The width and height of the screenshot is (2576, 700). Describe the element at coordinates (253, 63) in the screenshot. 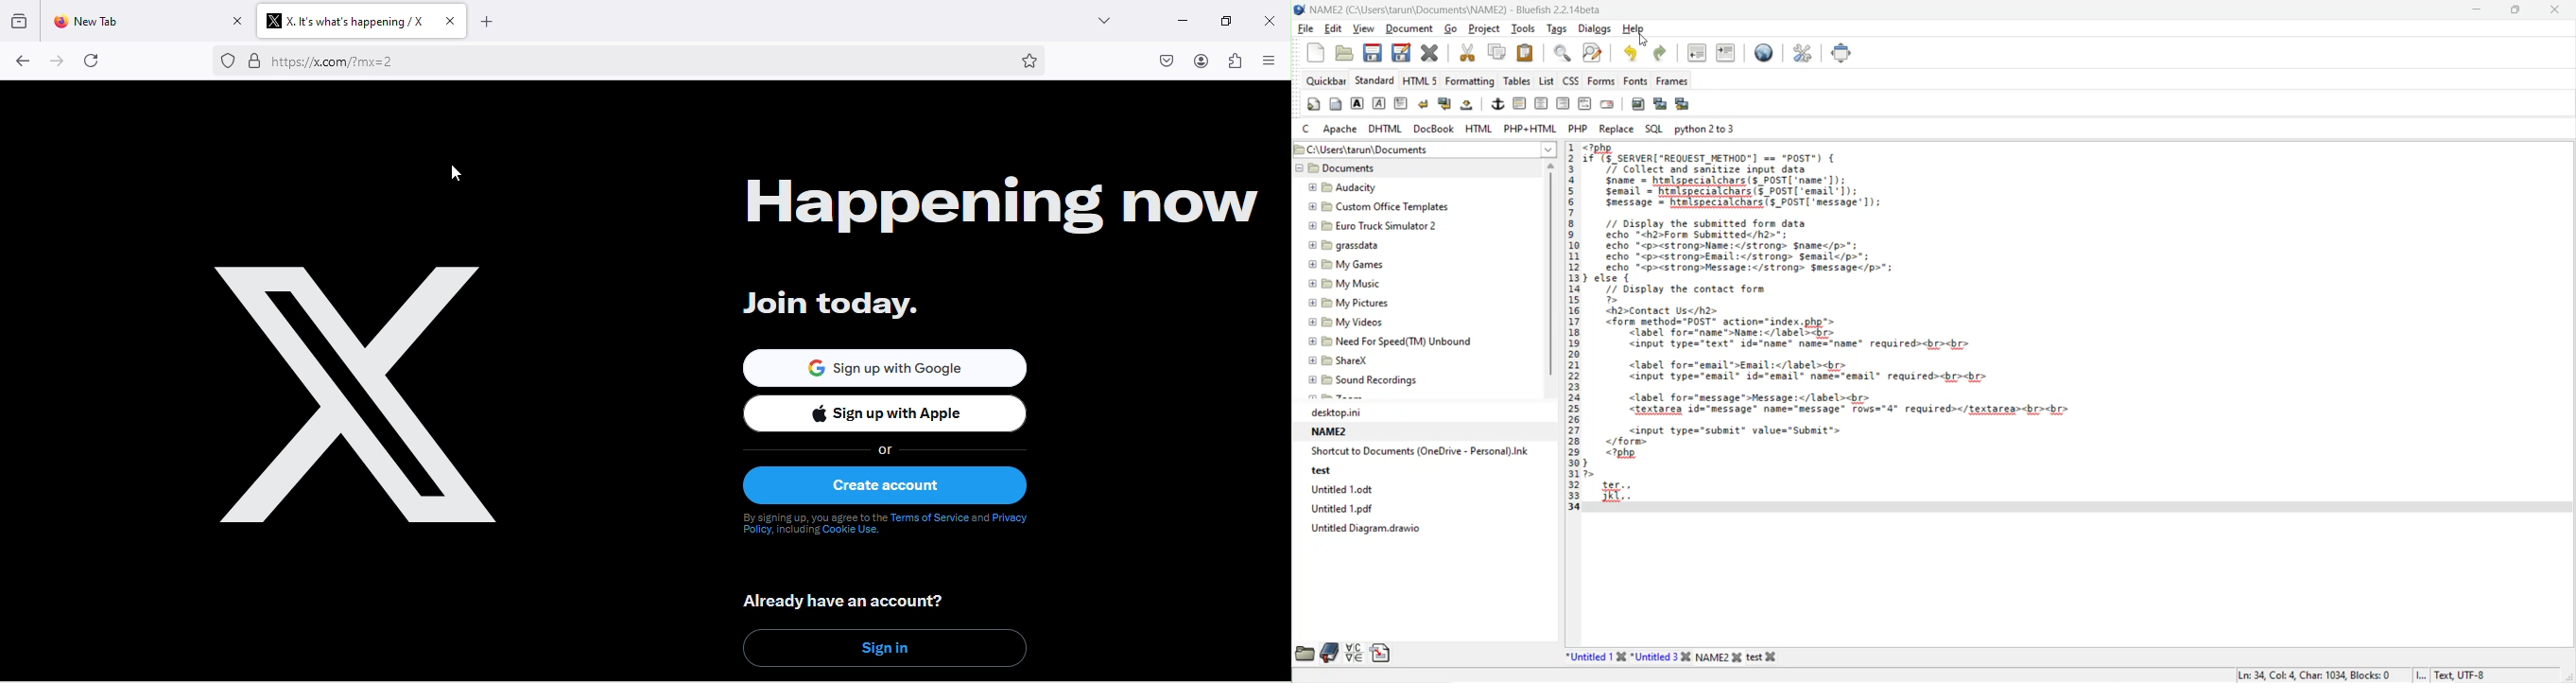

I see `secure ` at that location.